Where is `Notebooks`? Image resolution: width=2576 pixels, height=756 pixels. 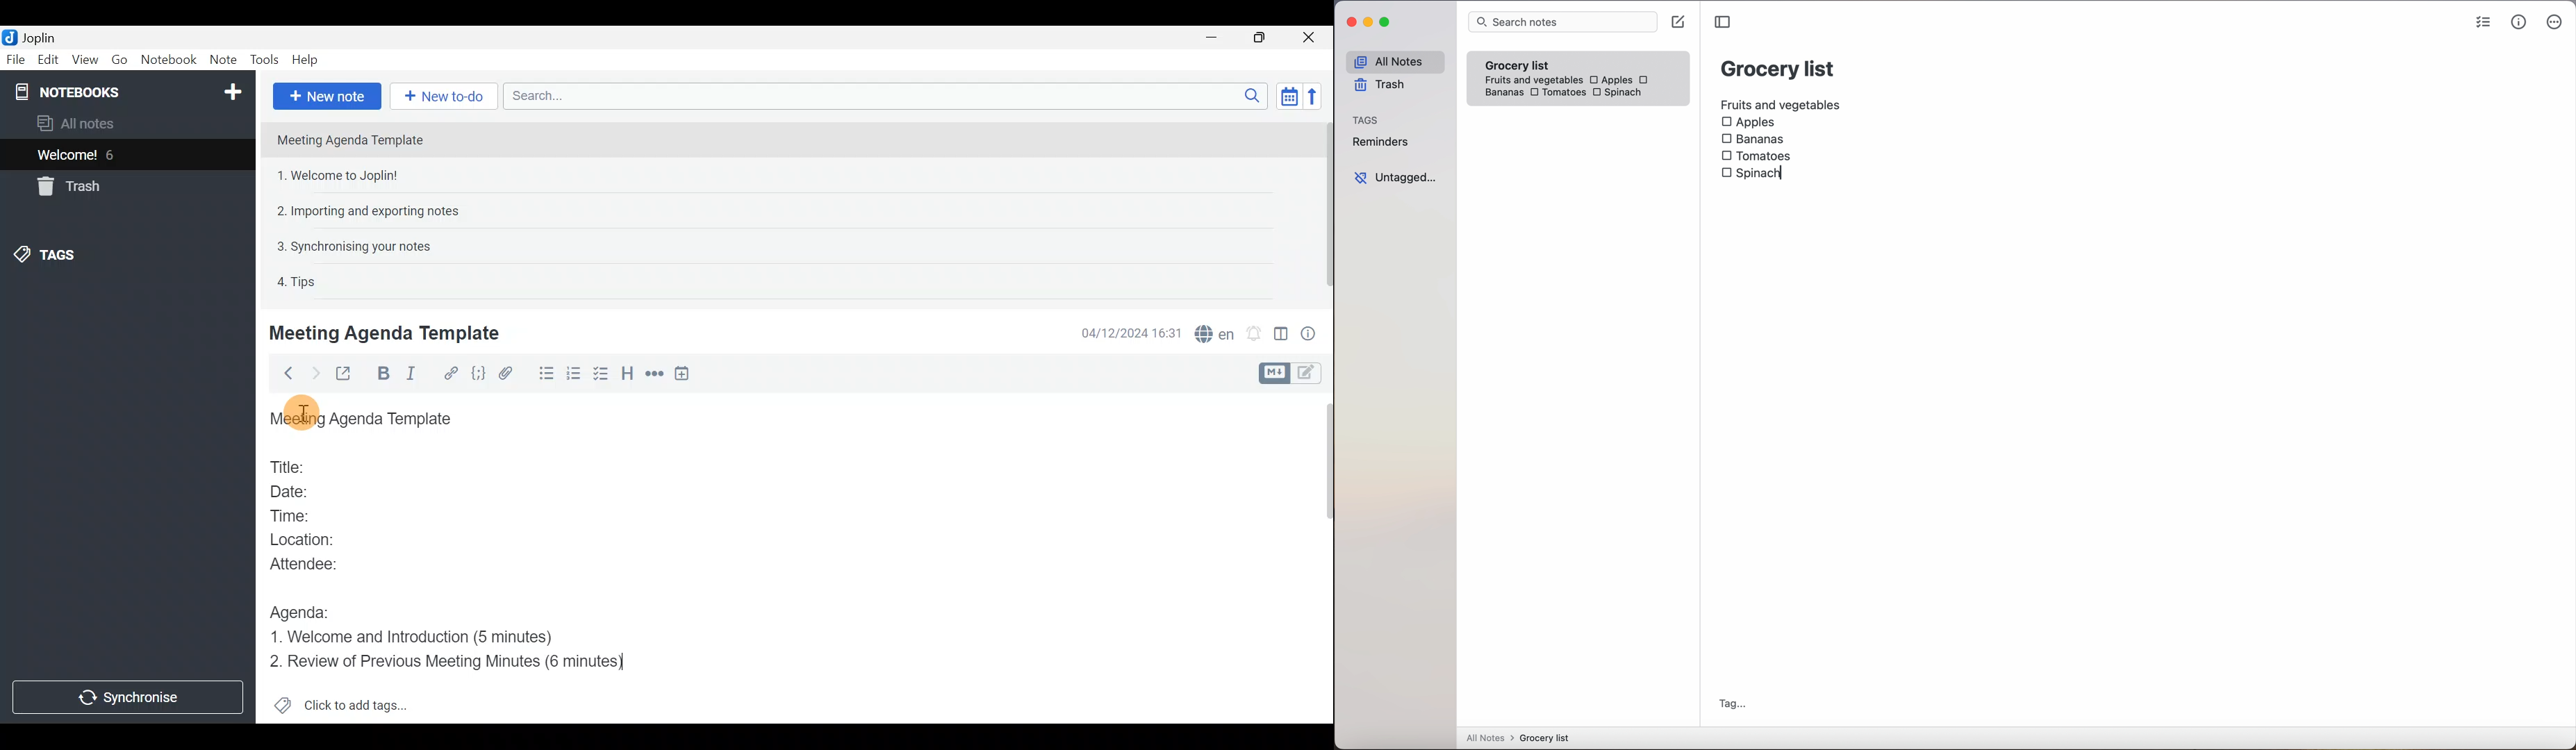 Notebooks is located at coordinates (130, 91).